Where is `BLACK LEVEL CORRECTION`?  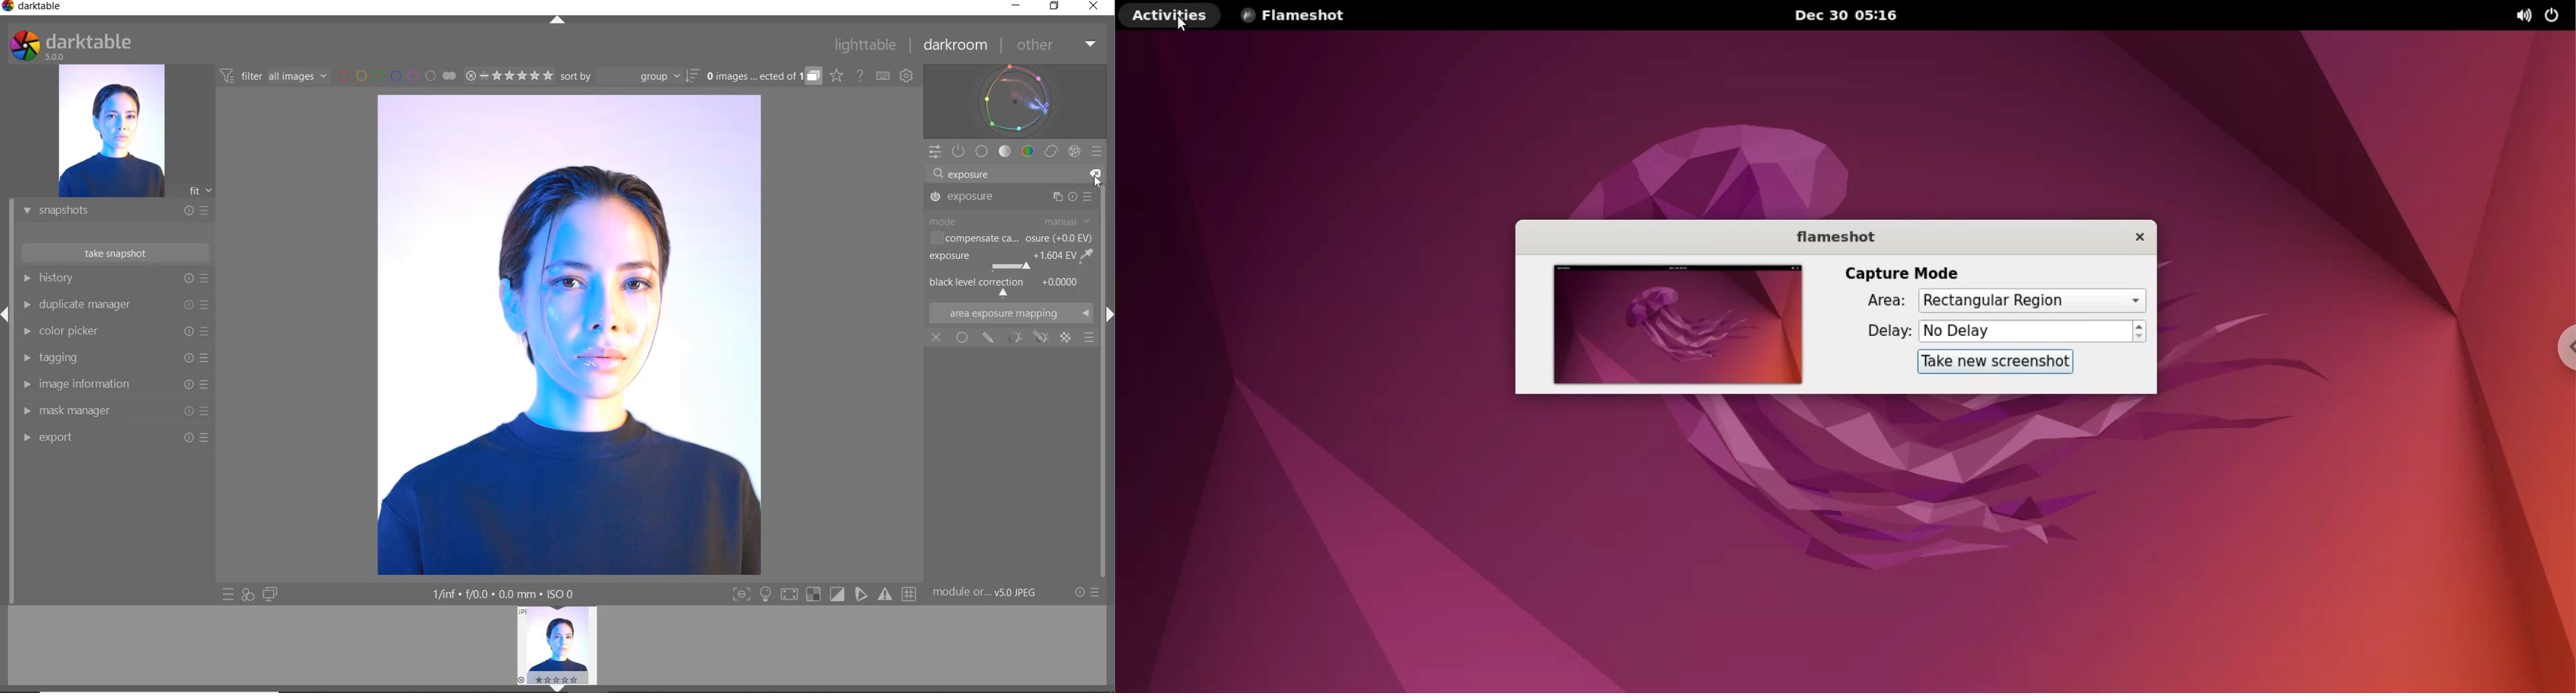 BLACK LEVEL CORRECTION is located at coordinates (1009, 286).